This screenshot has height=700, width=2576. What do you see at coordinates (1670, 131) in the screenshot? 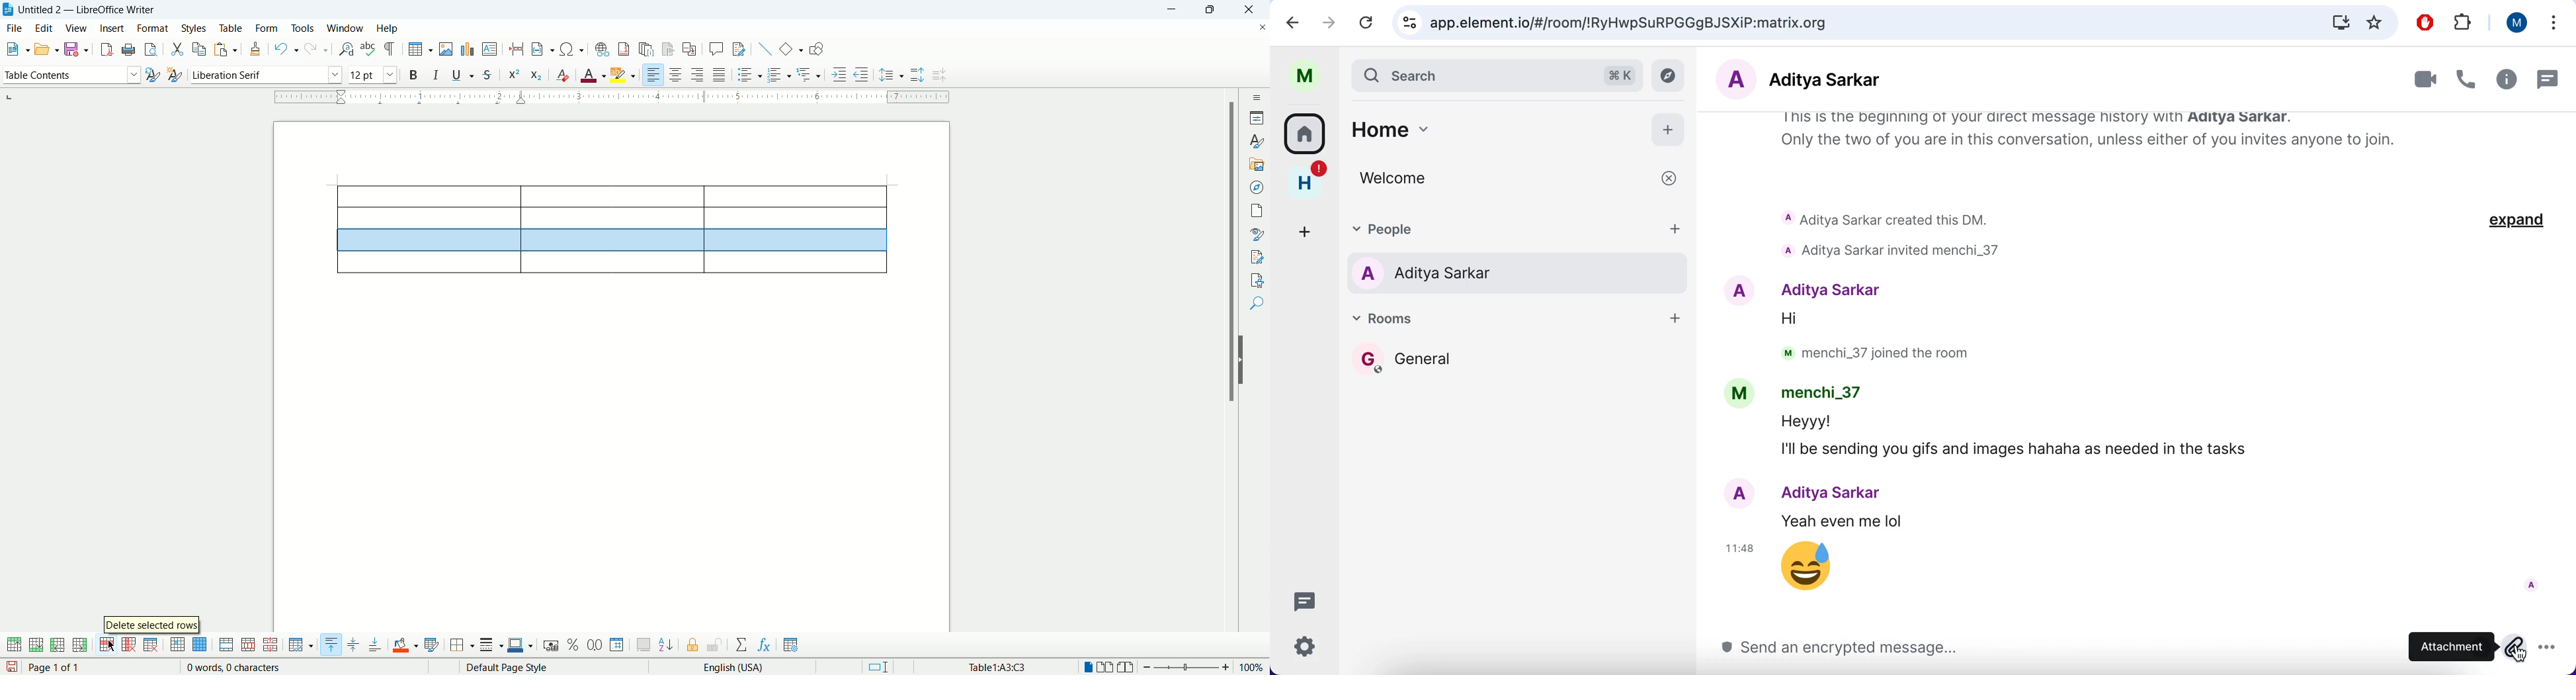
I see `add` at bounding box center [1670, 131].